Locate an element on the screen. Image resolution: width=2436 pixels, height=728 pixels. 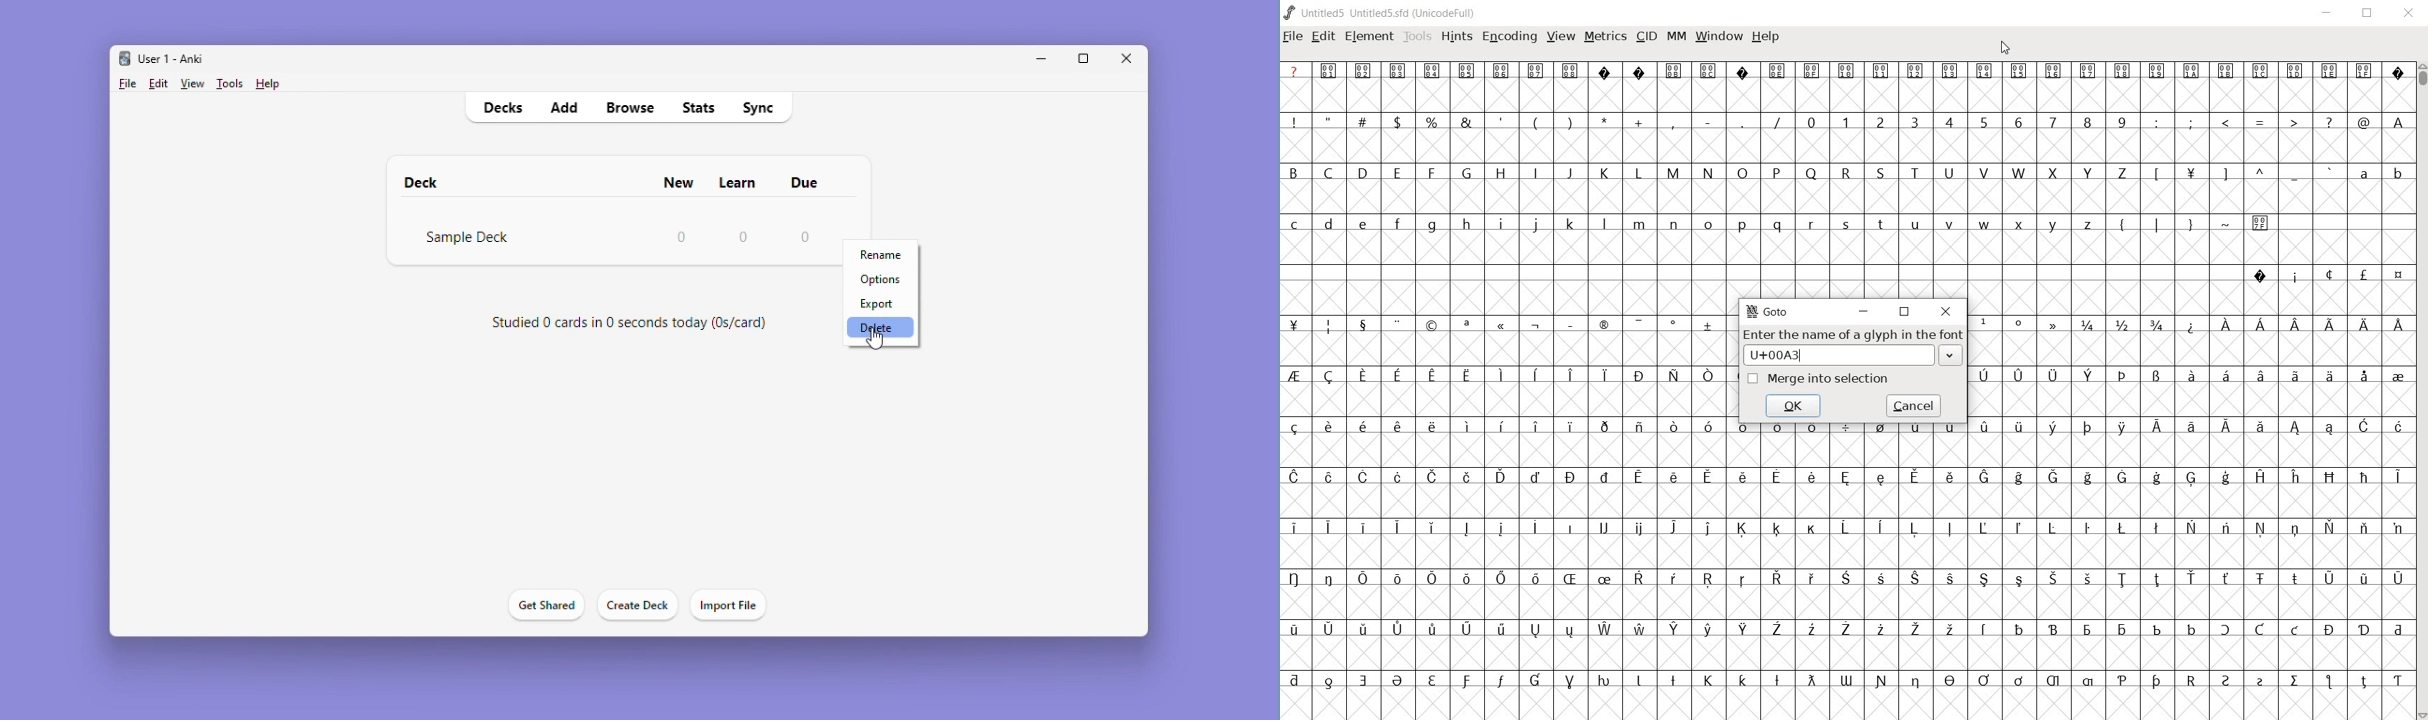
Symbol is located at coordinates (1638, 428).